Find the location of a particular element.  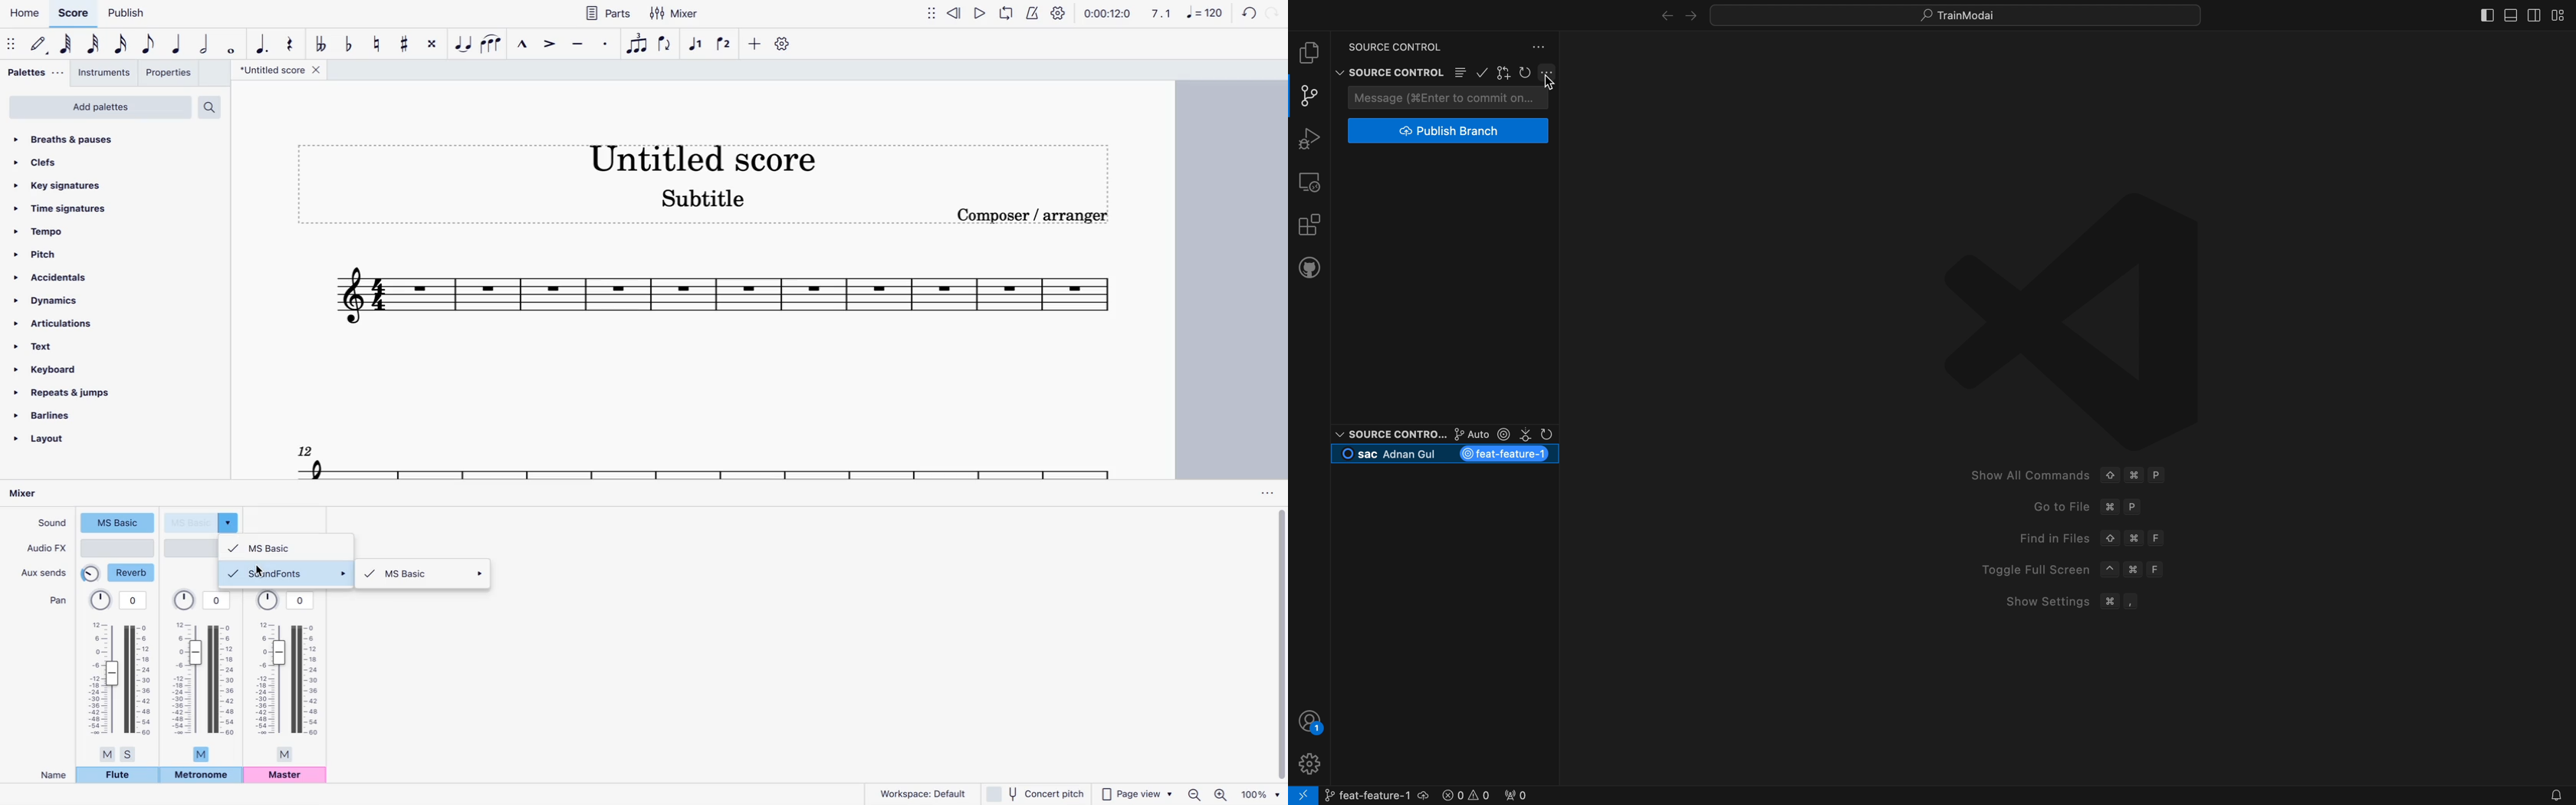

half note is located at coordinates (207, 44).